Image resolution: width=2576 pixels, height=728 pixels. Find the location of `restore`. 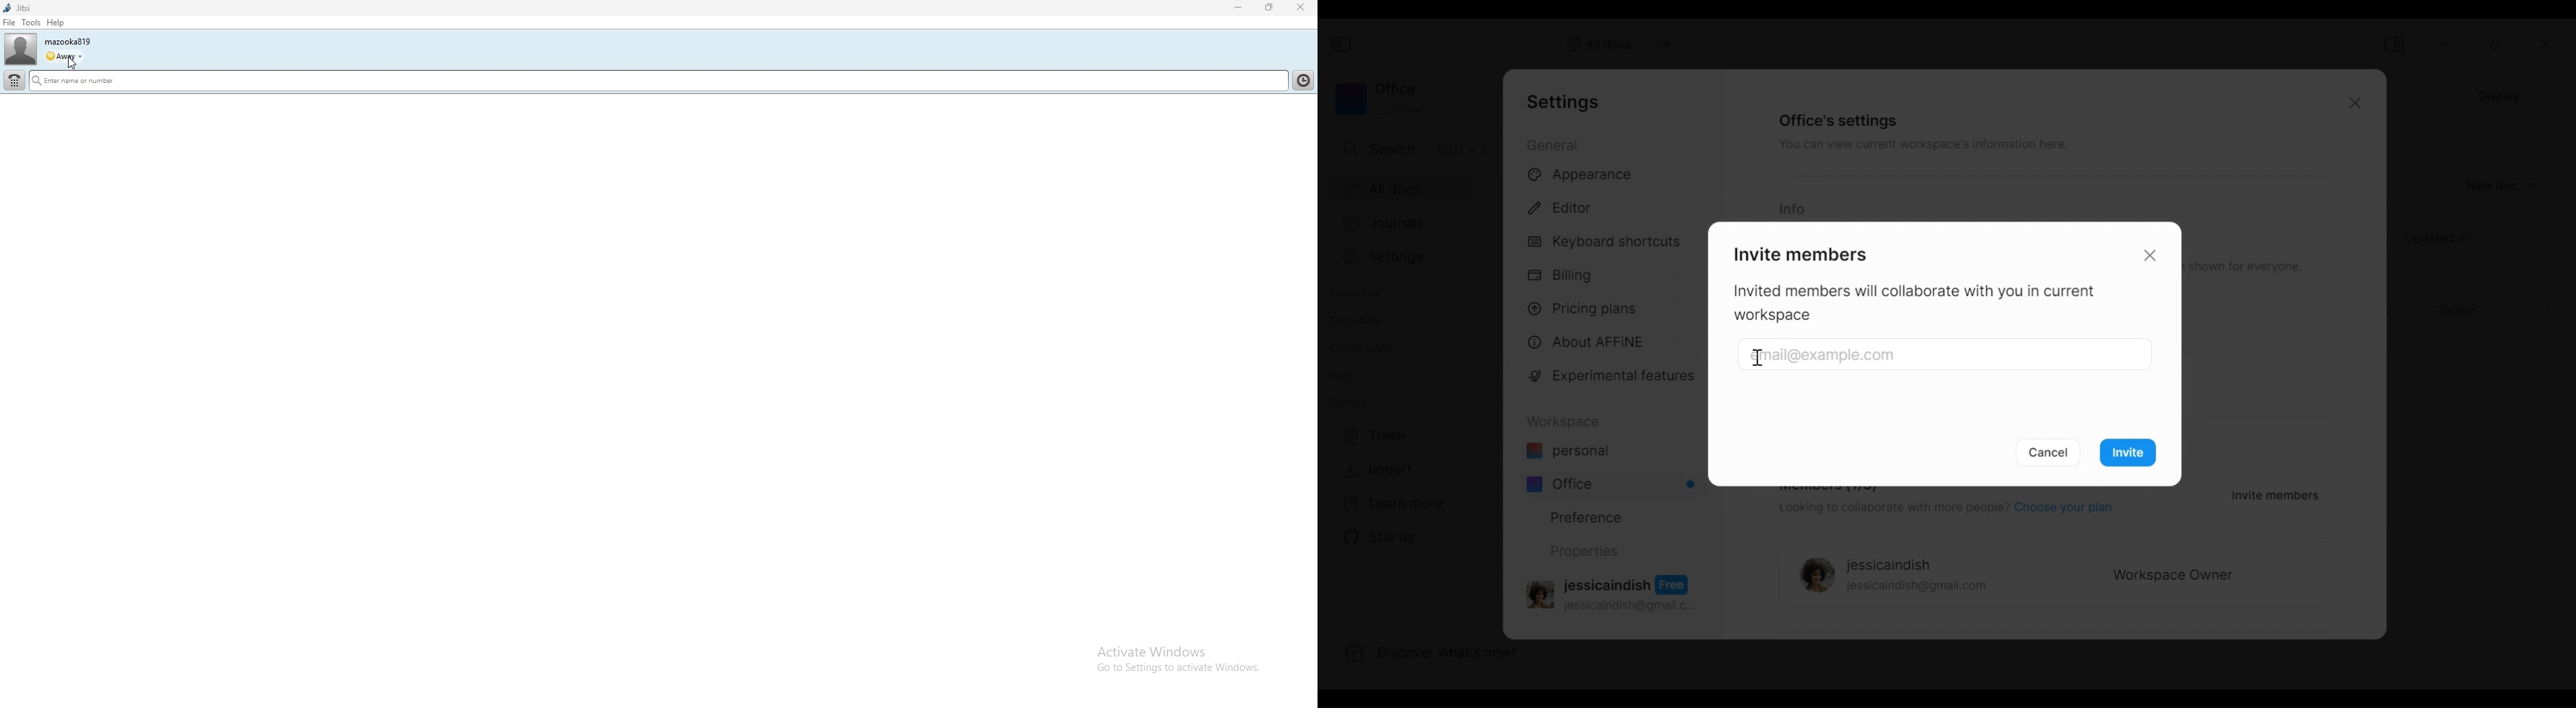

restore is located at coordinates (2497, 45).